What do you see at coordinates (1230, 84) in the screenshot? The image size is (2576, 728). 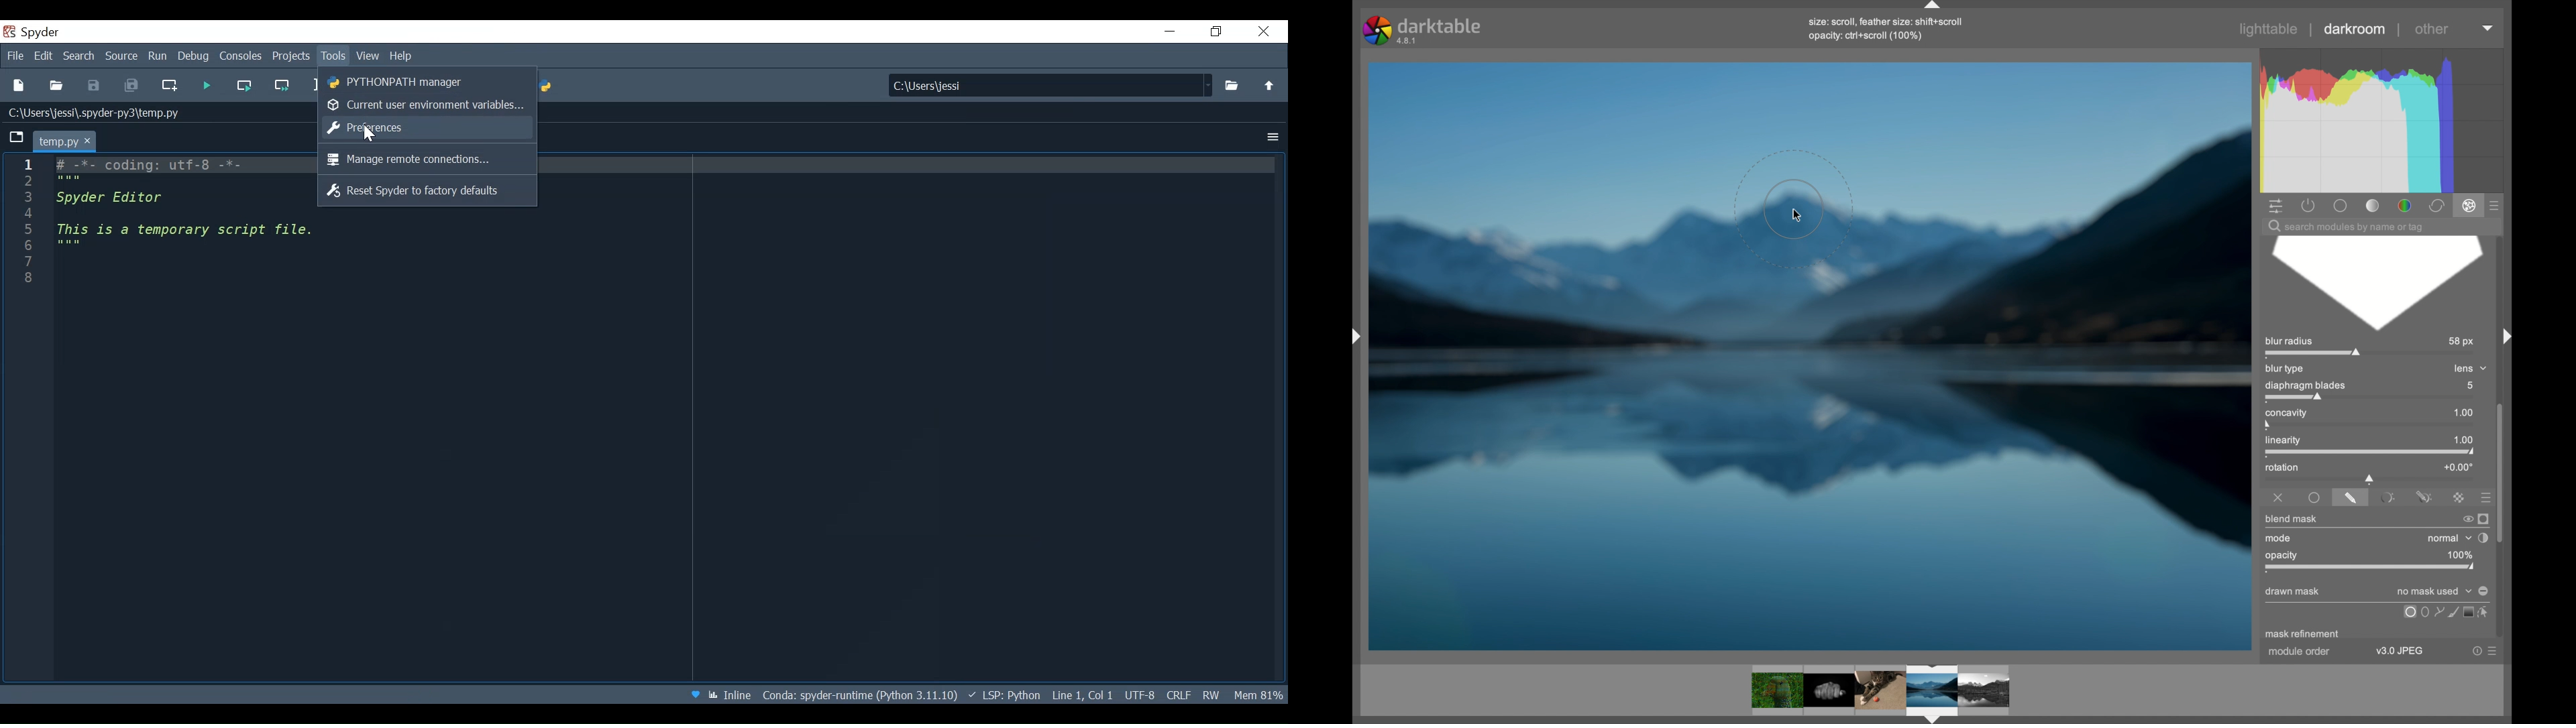 I see `Select File` at bounding box center [1230, 84].